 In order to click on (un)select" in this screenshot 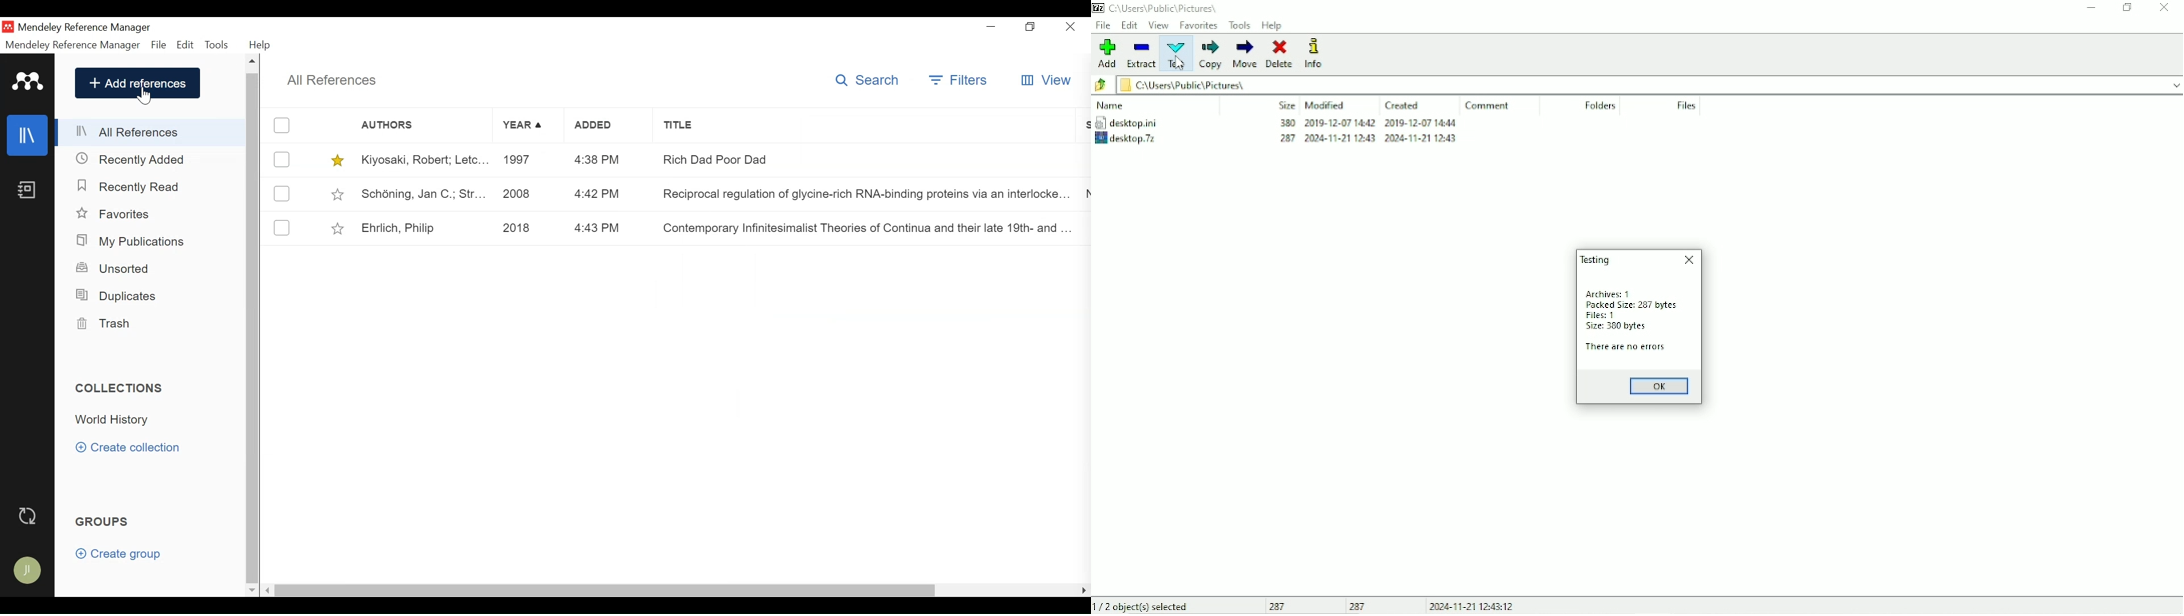, I will do `click(282, 195)`.